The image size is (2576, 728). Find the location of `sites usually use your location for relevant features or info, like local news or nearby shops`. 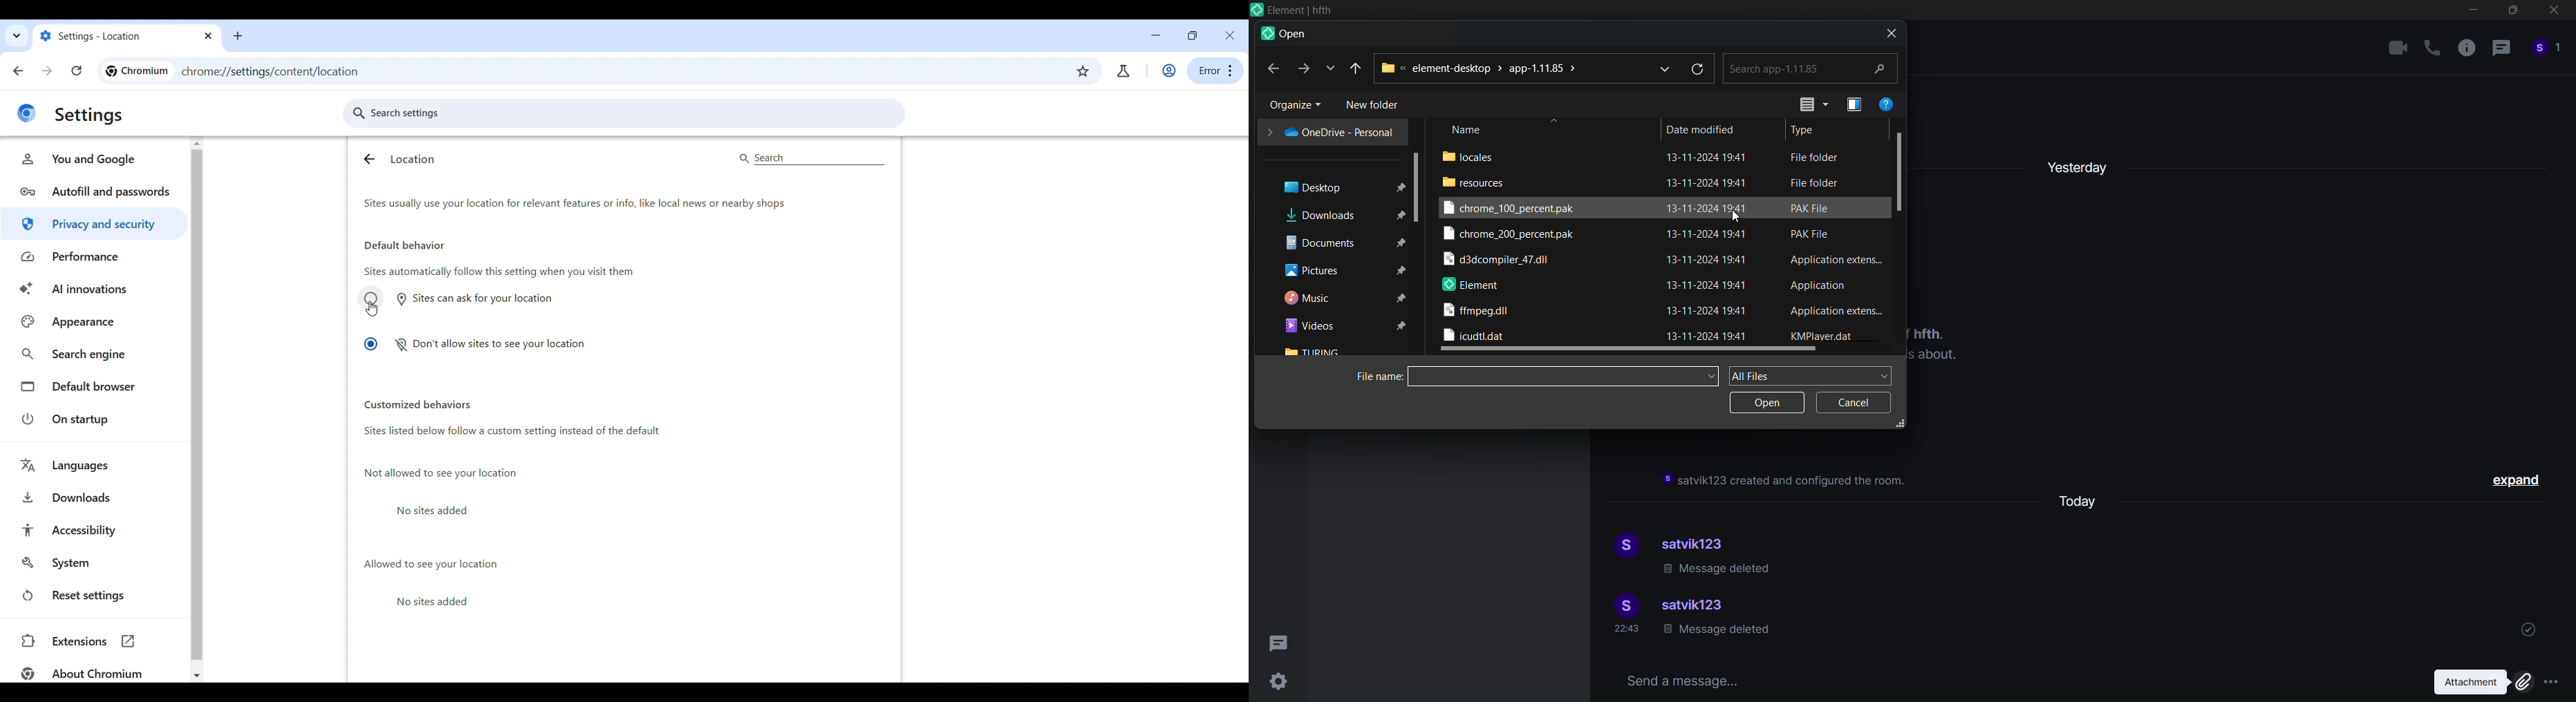

sites usually use your location for relevant features or info, like local news or nearby shops is located at coordinates (613, 205).